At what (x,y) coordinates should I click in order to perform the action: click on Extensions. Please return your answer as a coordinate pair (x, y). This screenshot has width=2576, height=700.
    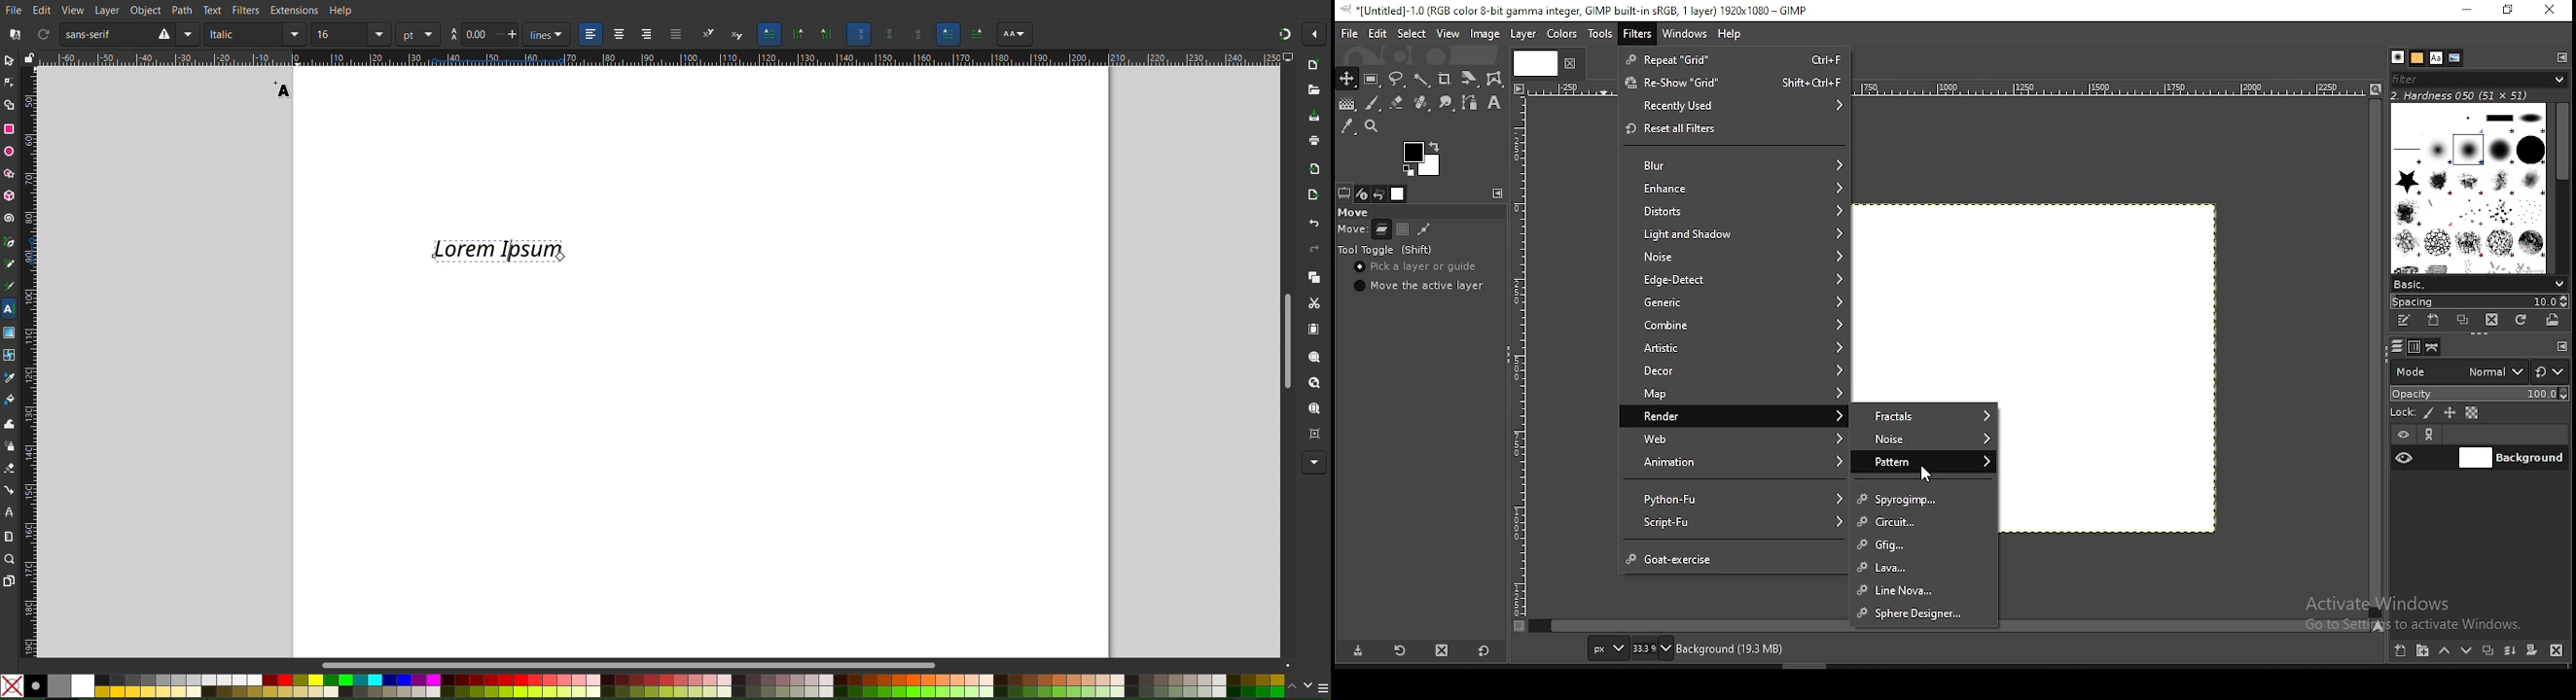
    Looking at the image, I should click on (293, 10).